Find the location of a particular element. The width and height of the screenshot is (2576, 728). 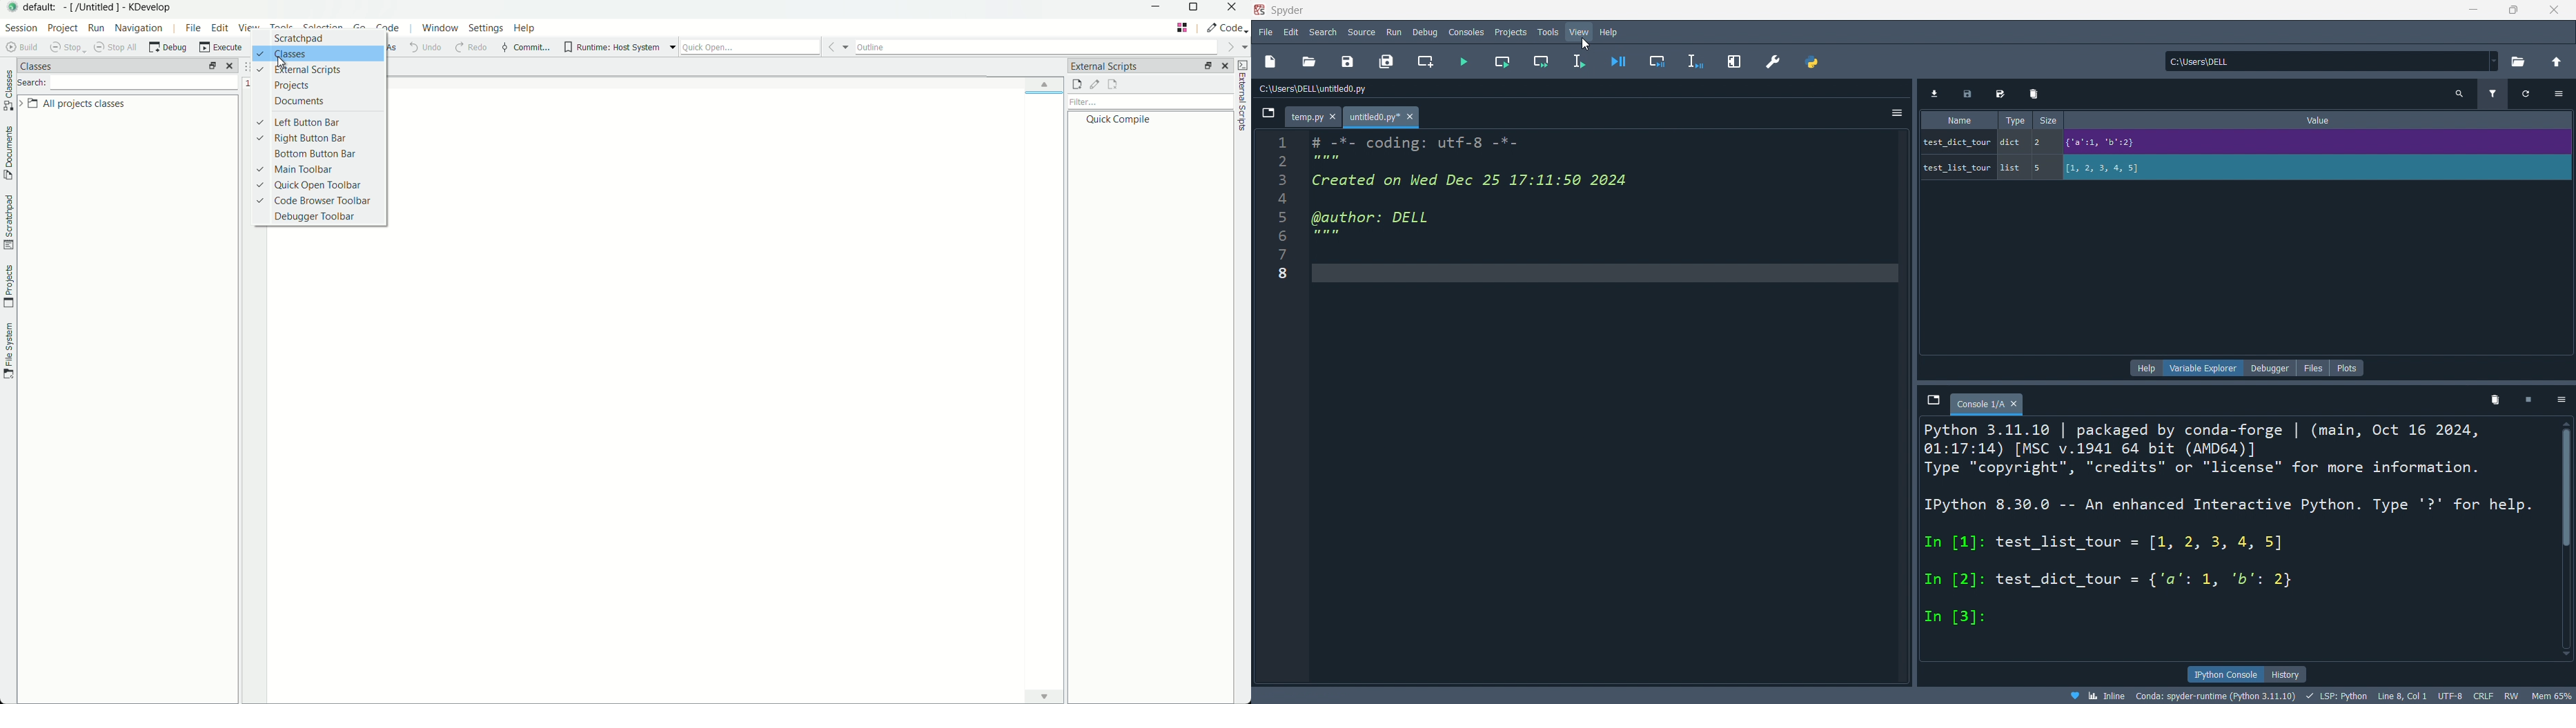

help is located at coordinates (2145, 367).